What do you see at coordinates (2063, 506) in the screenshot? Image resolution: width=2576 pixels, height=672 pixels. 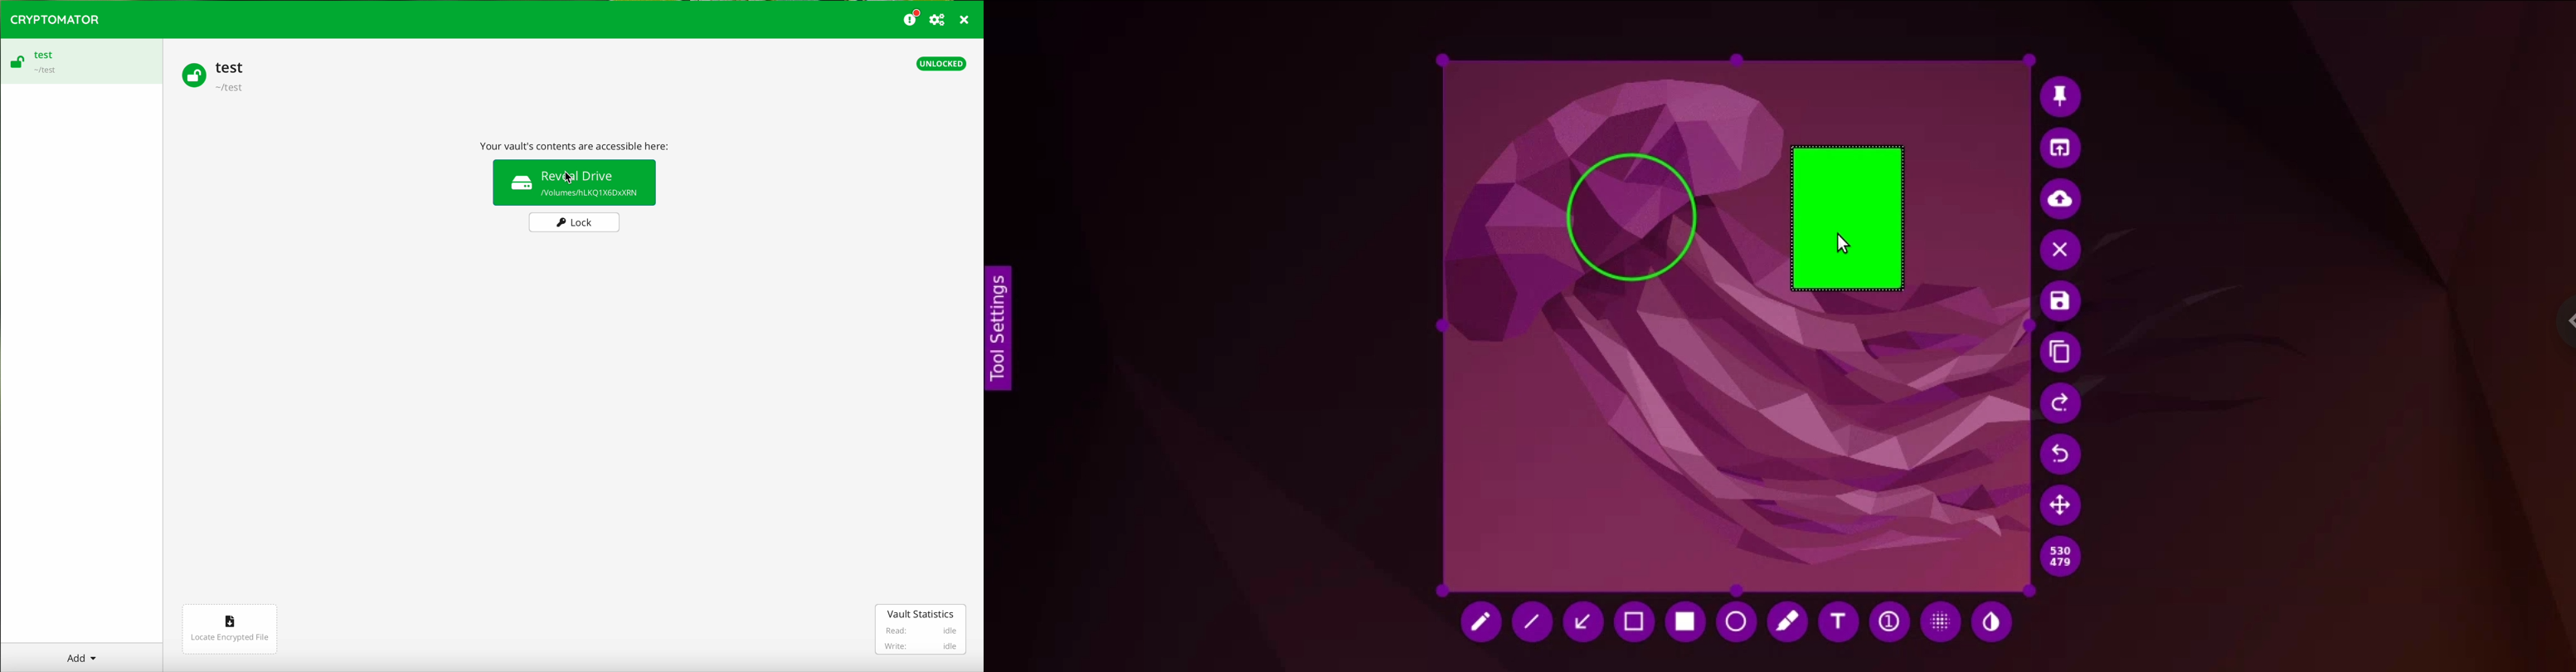 I see `move` at bounding box center [2063, 506].